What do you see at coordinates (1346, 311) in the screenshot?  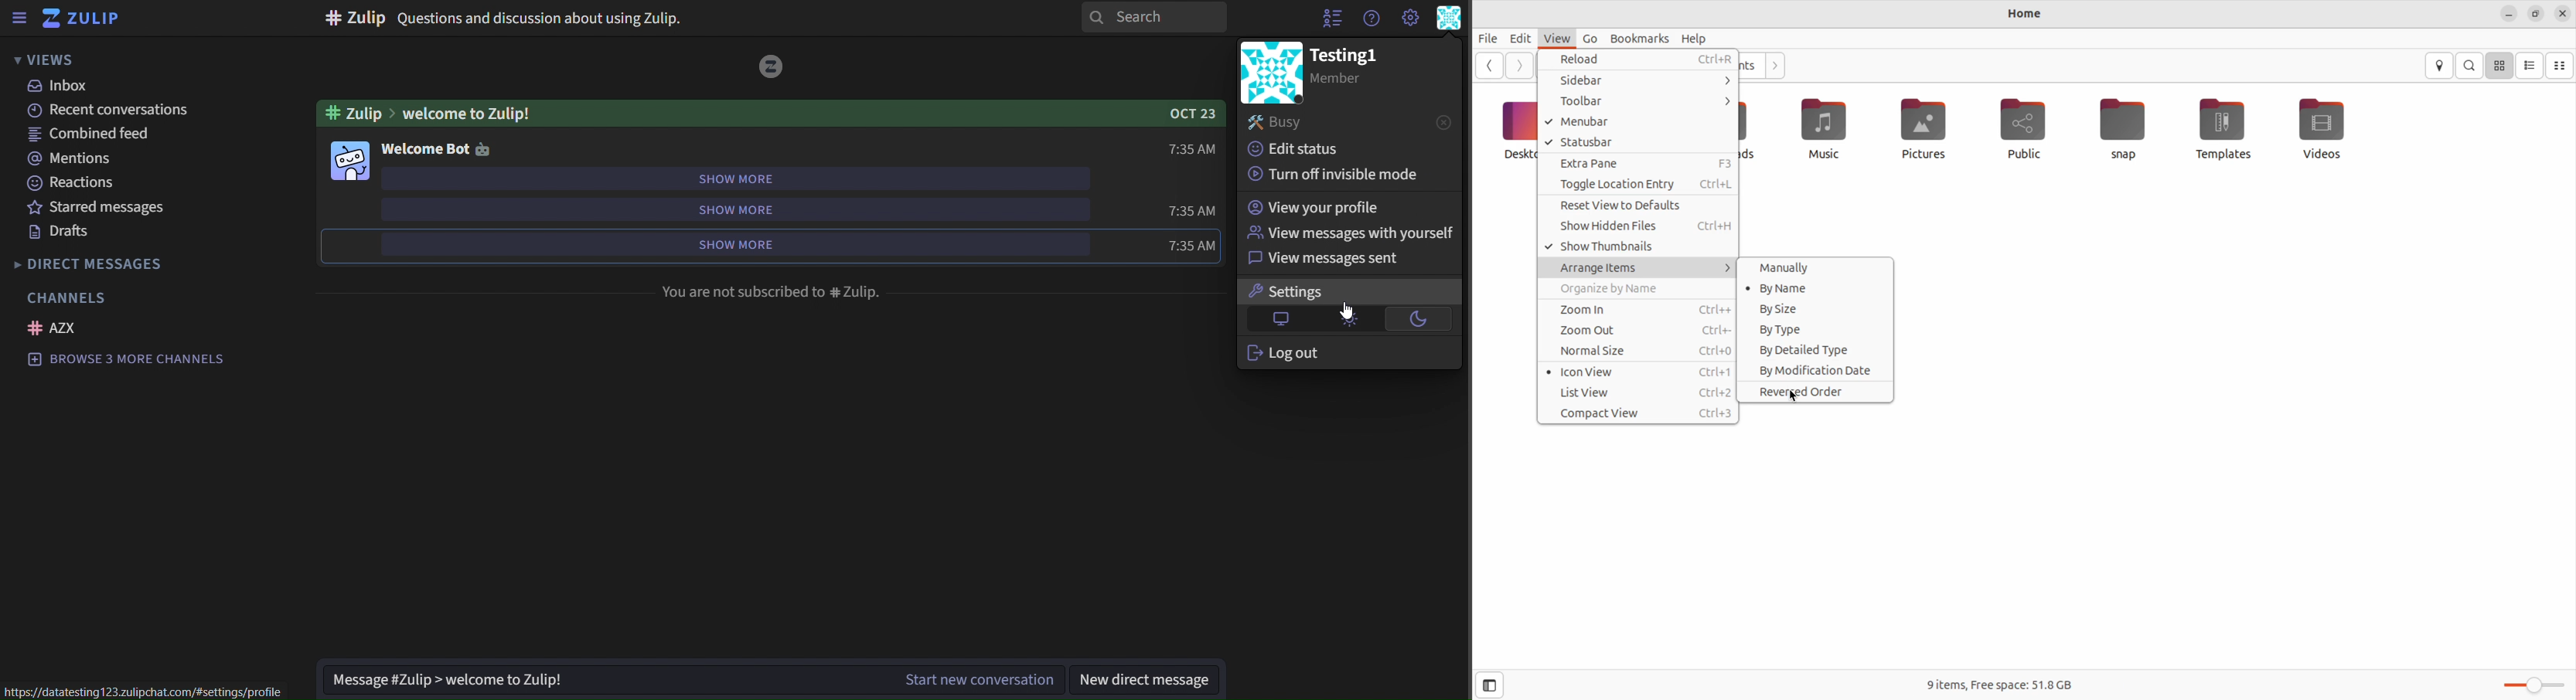 I see `Cursor` at bounding box center [1346, 311].